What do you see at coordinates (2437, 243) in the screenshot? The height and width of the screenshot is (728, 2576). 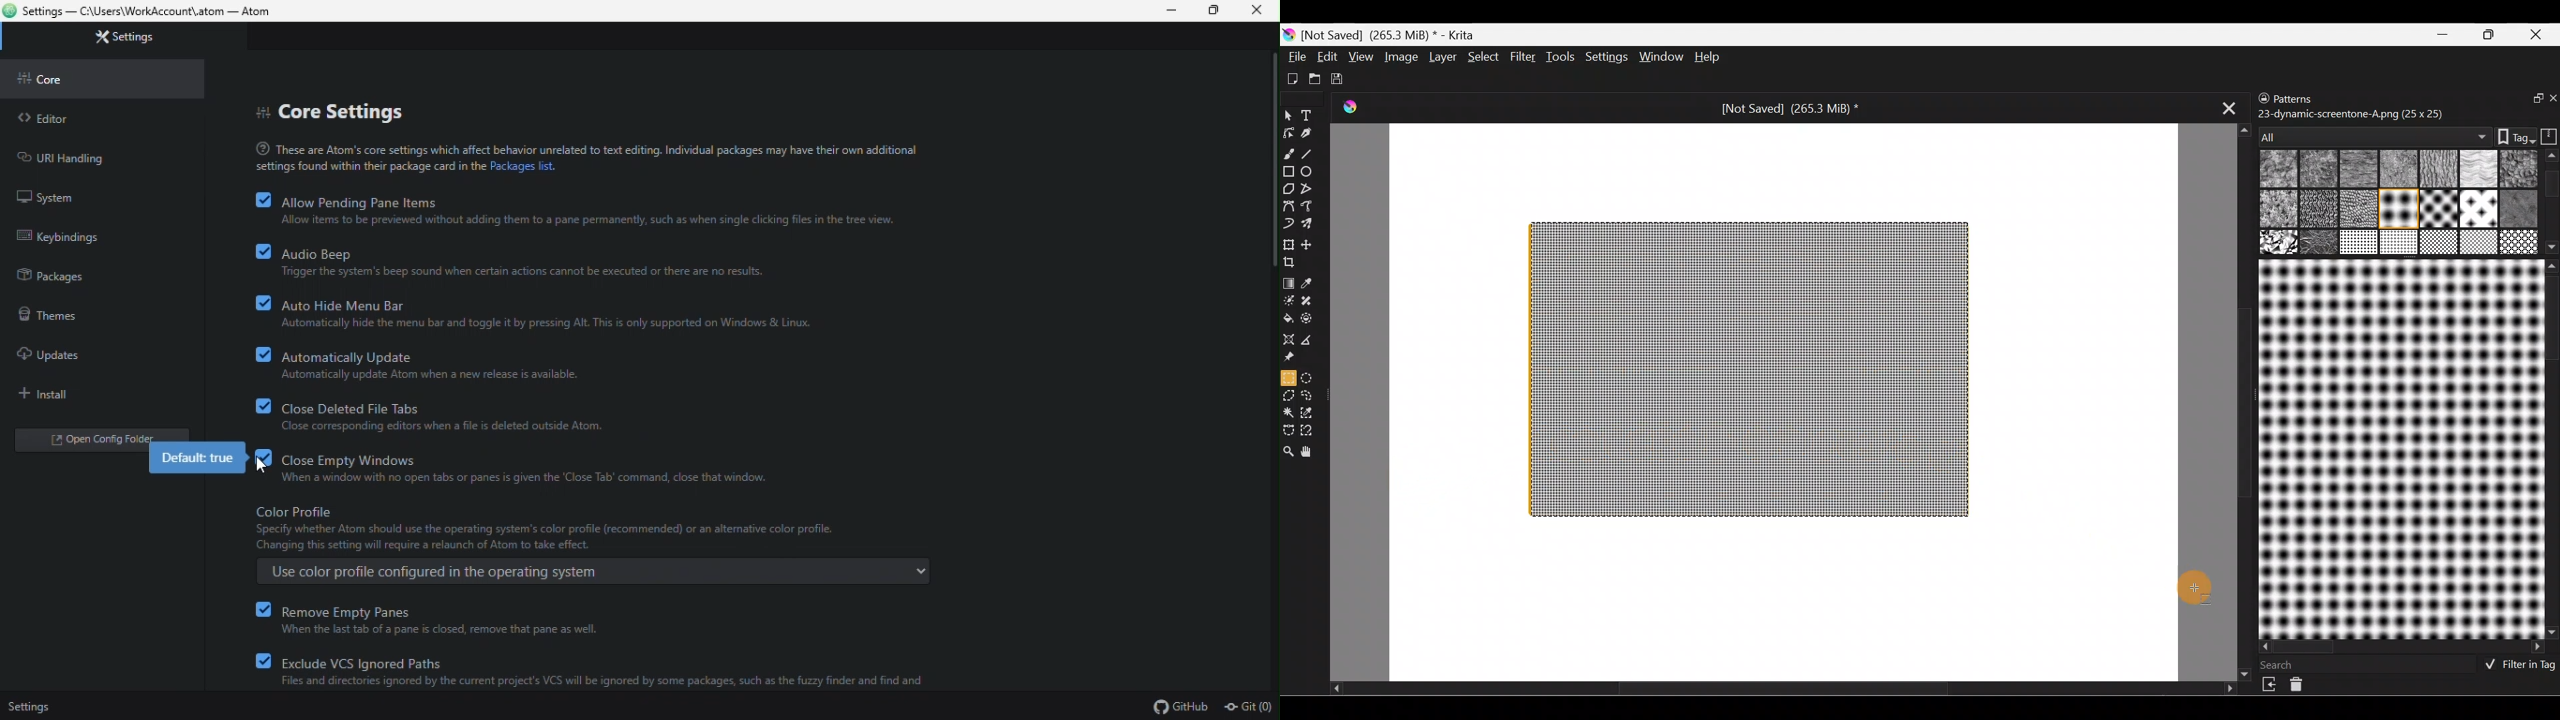 I see `18 texture_bark.png` at bounding box center [2437, 243].